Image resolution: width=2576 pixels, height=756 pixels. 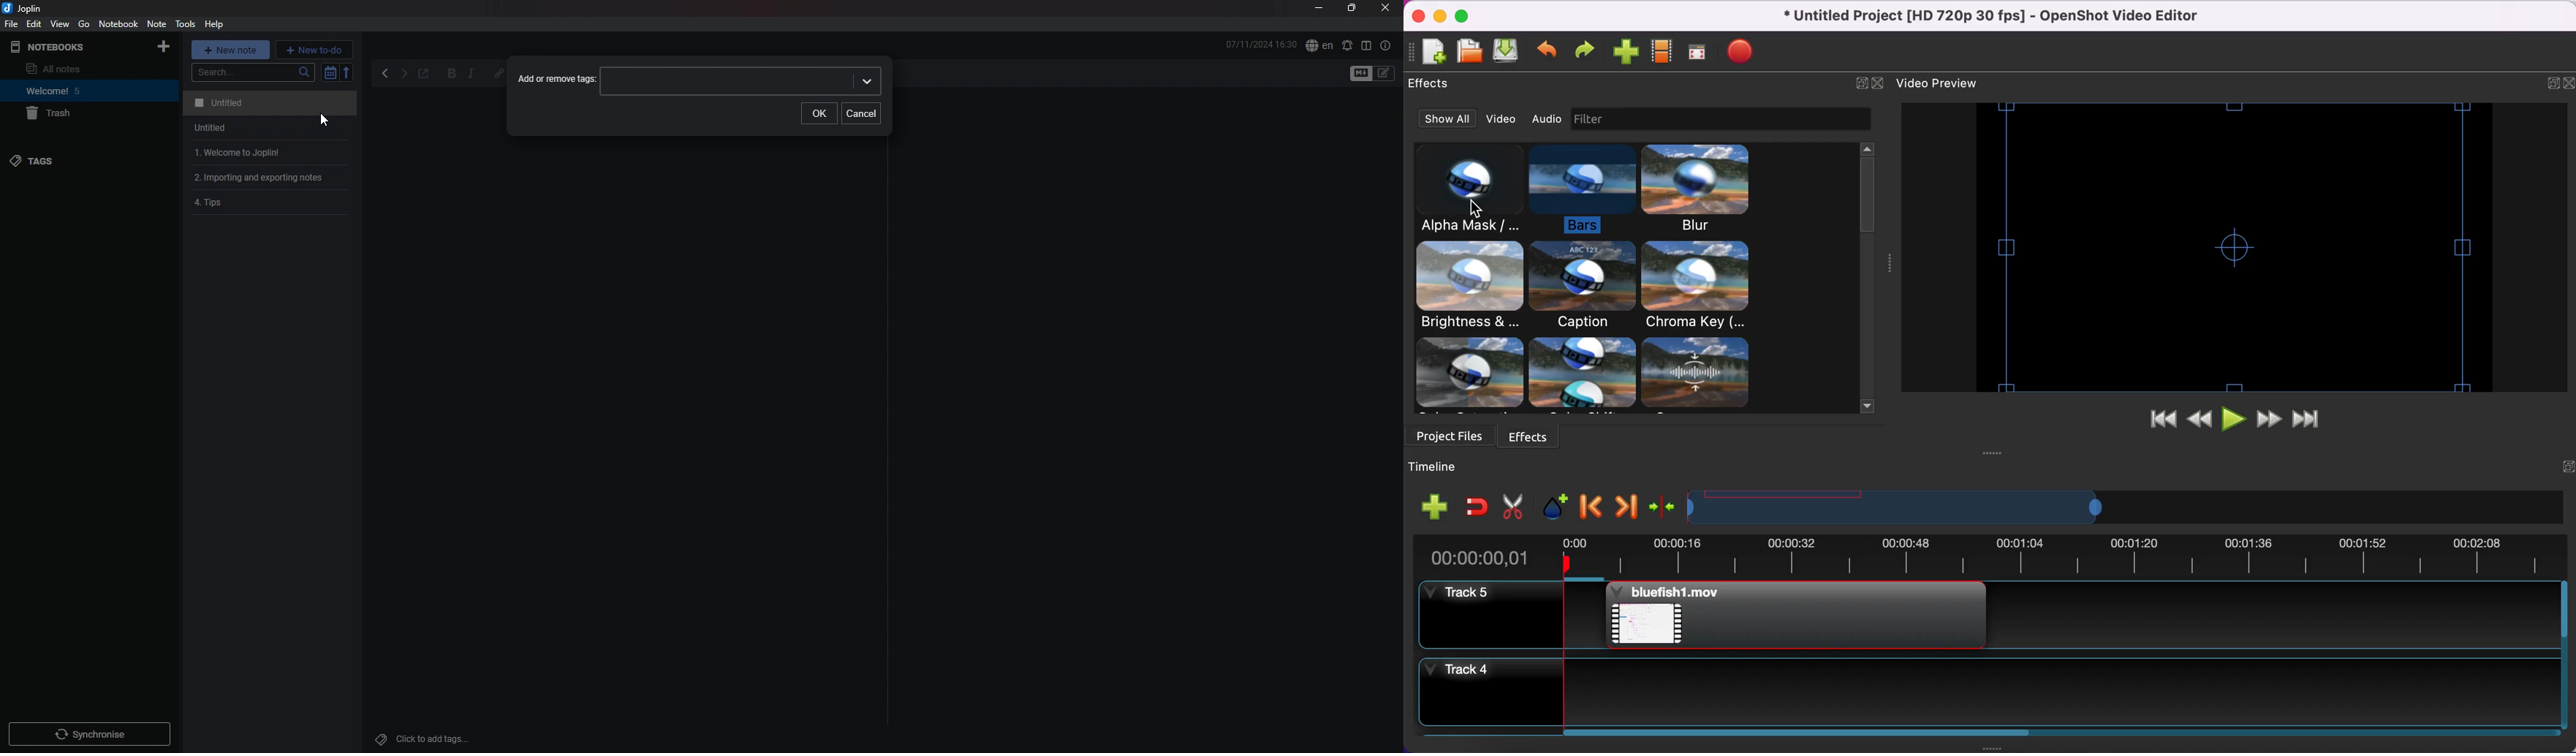 I want to click on toggle editor layout, so click(x=1366, y=45).